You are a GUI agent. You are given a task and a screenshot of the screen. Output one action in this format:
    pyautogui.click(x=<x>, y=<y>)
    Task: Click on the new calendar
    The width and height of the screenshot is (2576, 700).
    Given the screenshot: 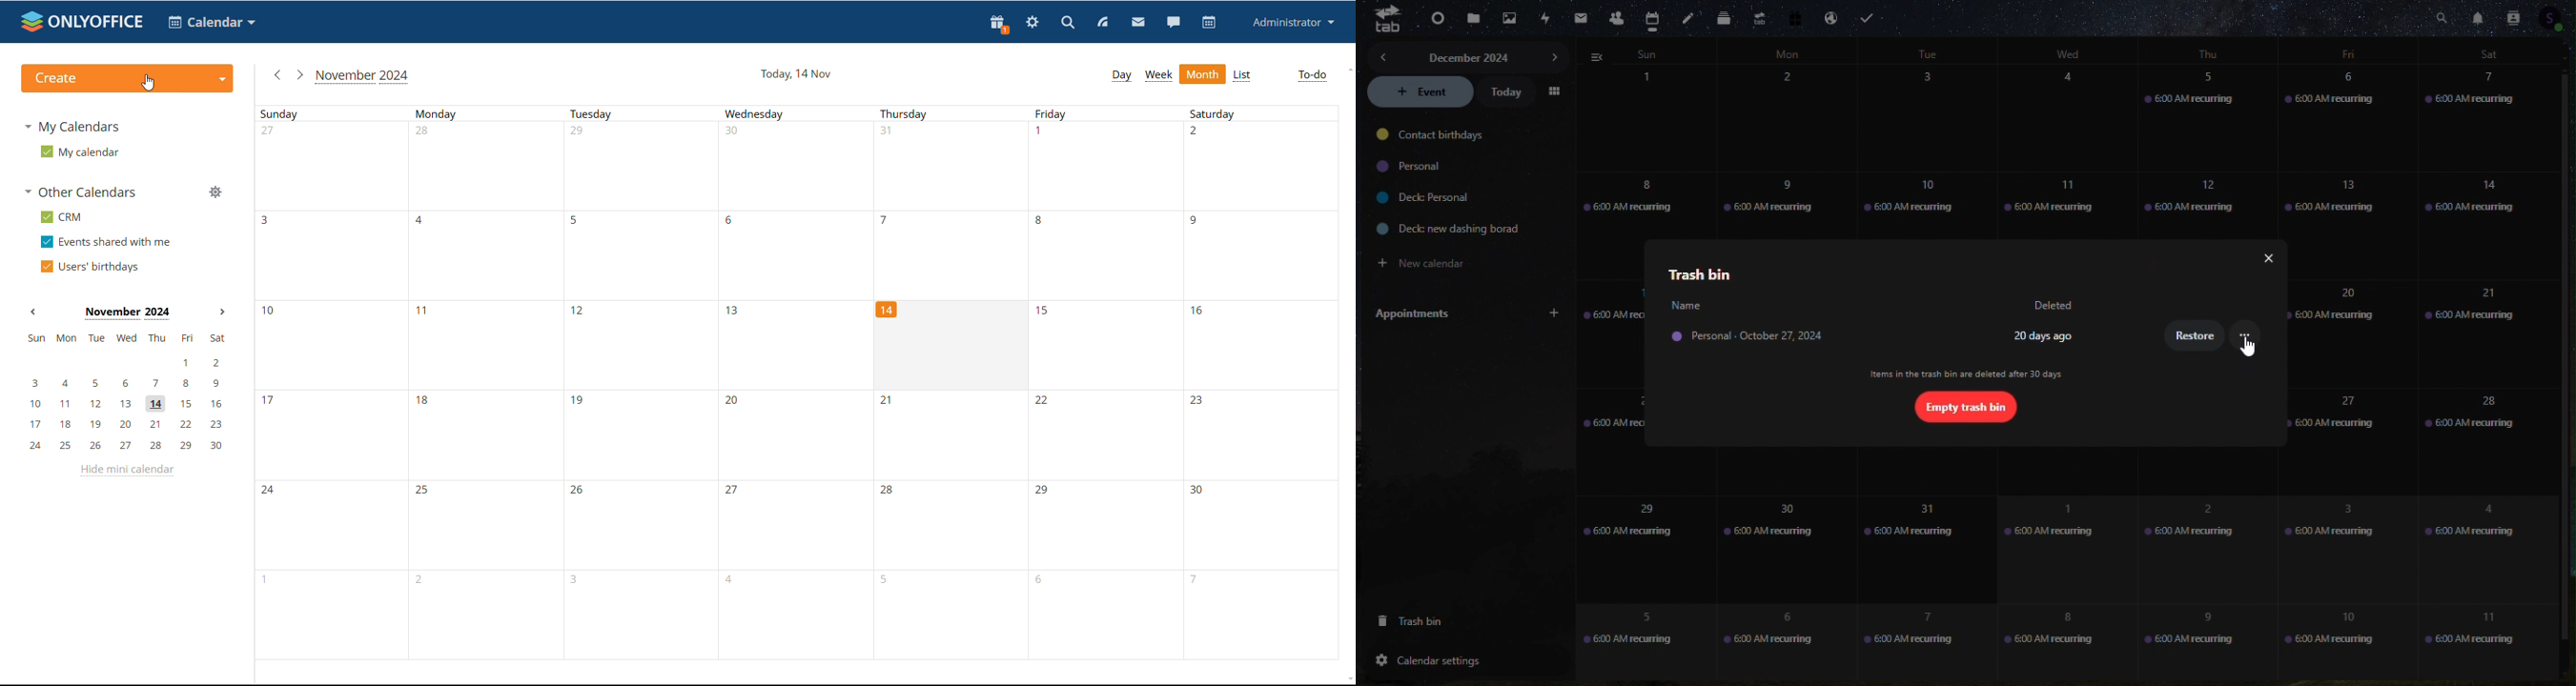 What is the action you would take?
    pyautogui.click(x=1438, y=260)
    